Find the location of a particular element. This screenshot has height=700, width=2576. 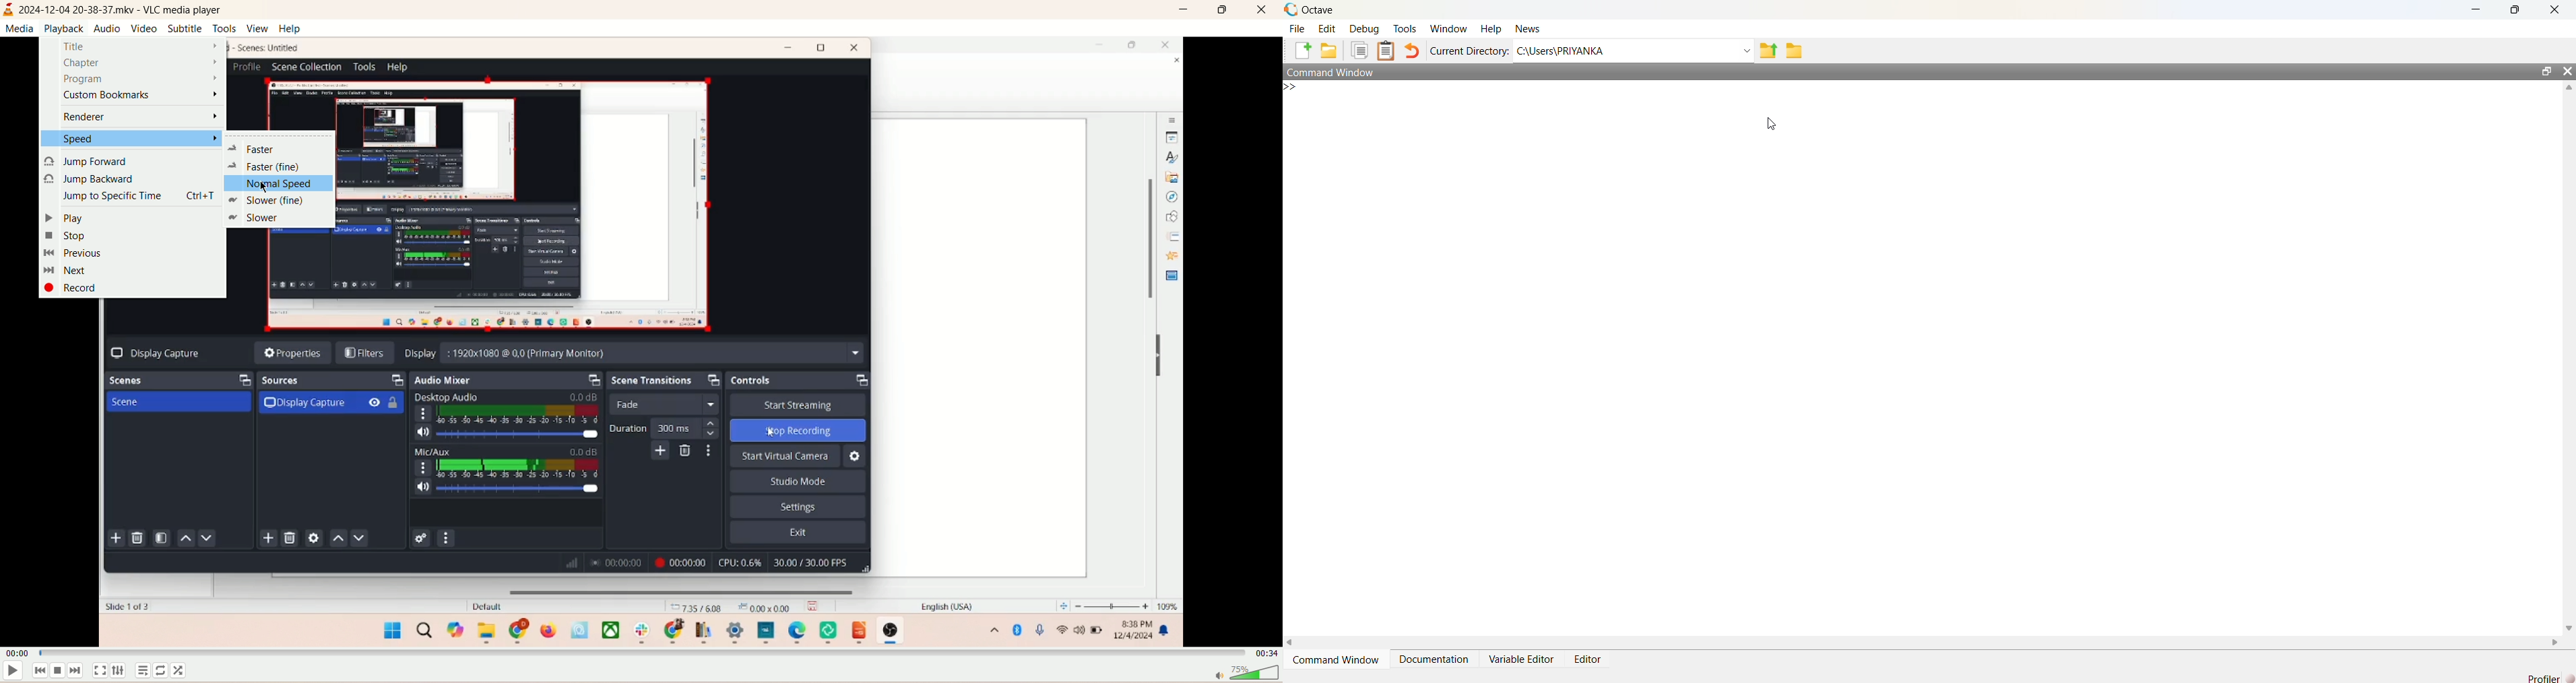

maximize is located at coordinates (1224, 12).